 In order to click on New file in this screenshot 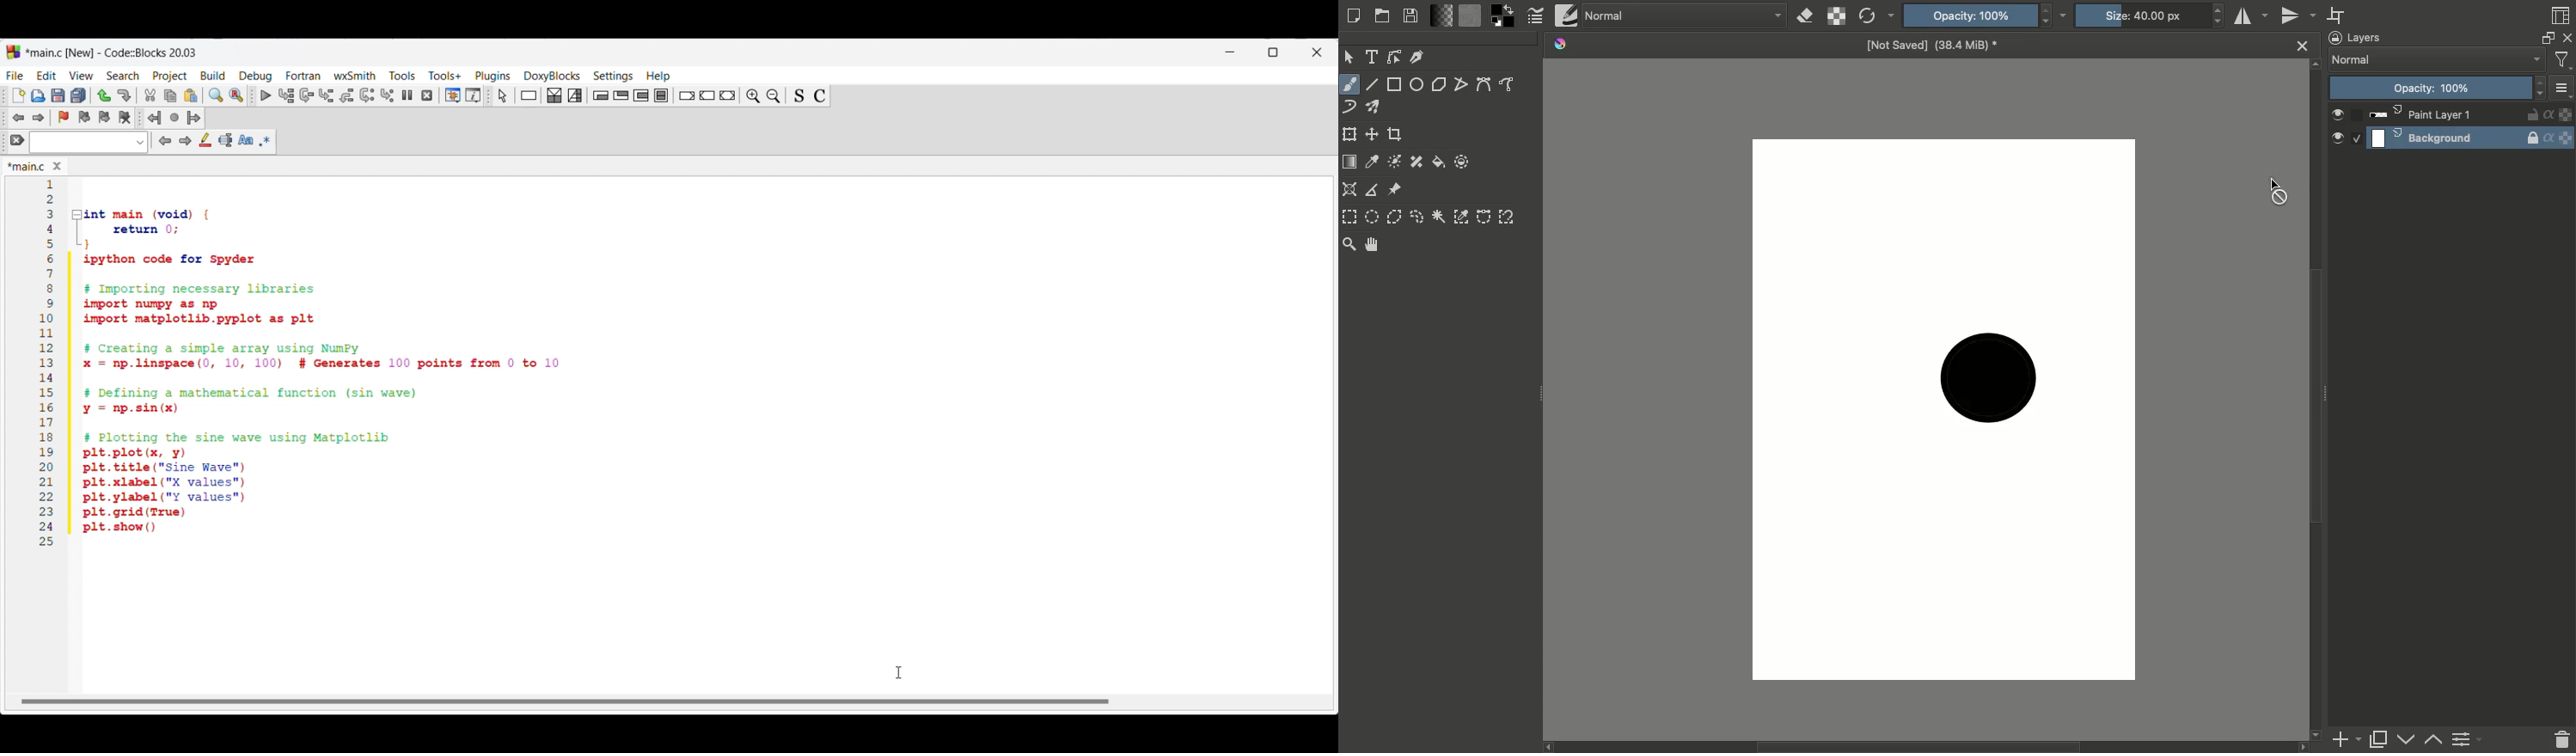, I will do `click(19, 96)`.